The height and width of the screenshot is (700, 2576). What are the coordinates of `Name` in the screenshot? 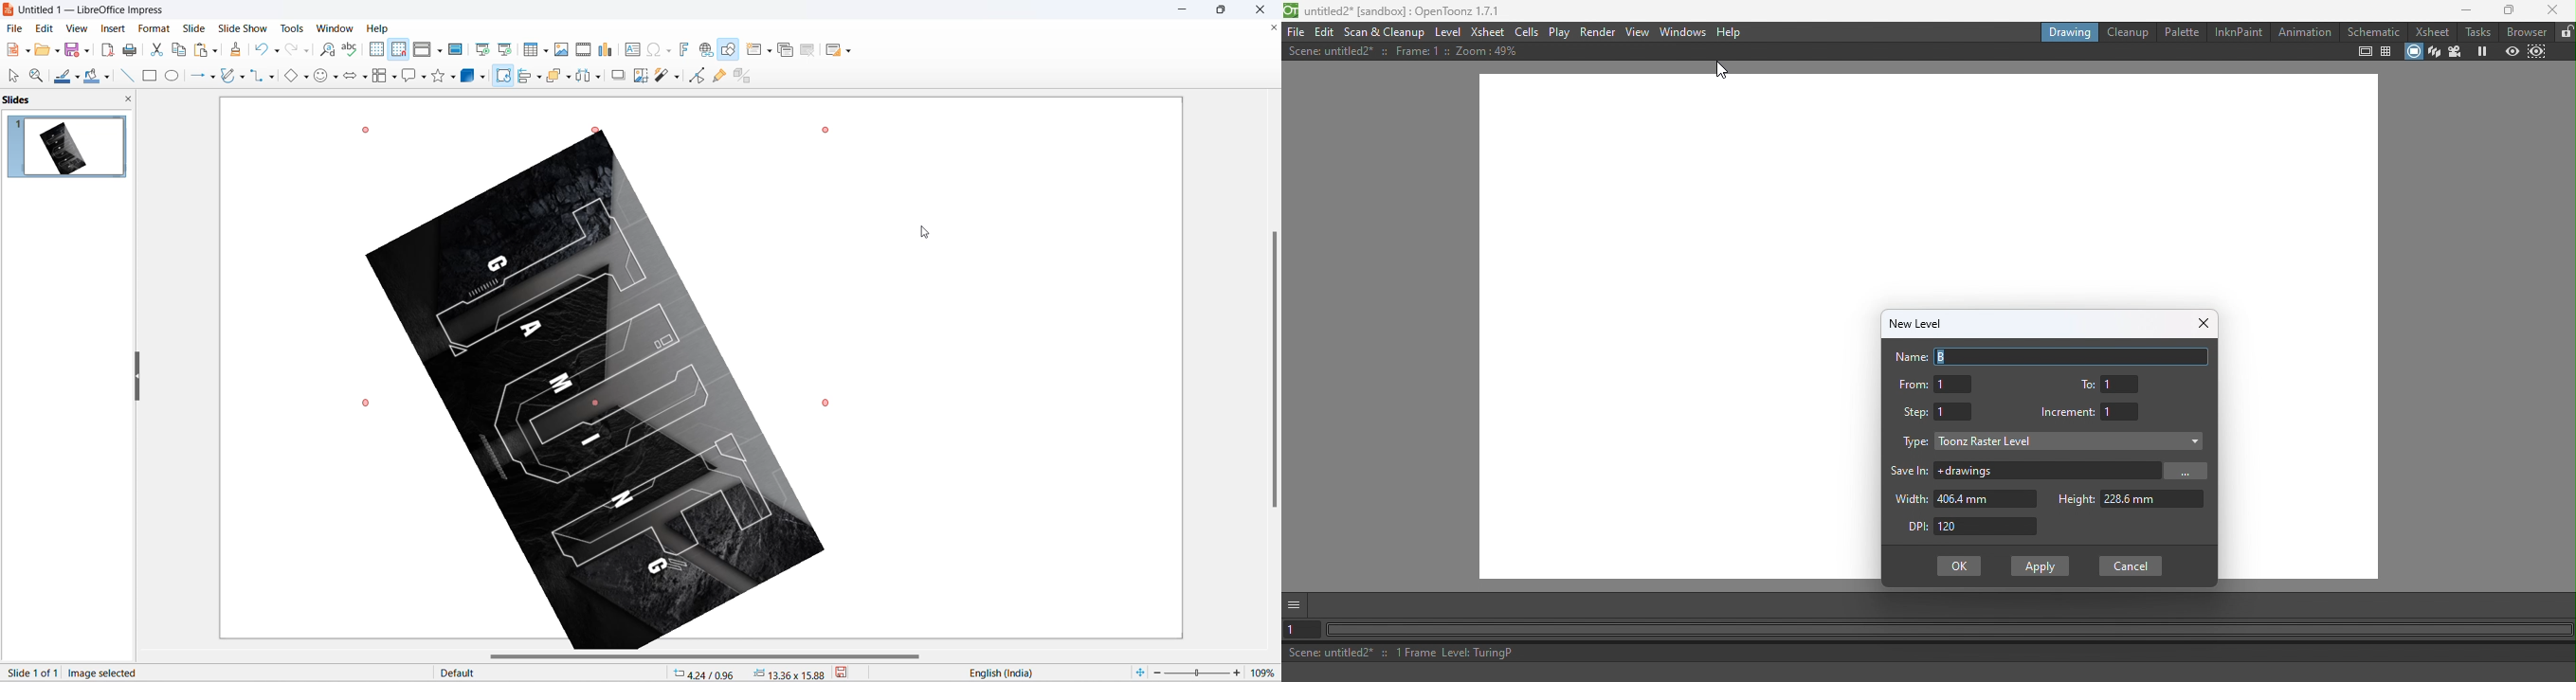 It's located at (1907, 357).